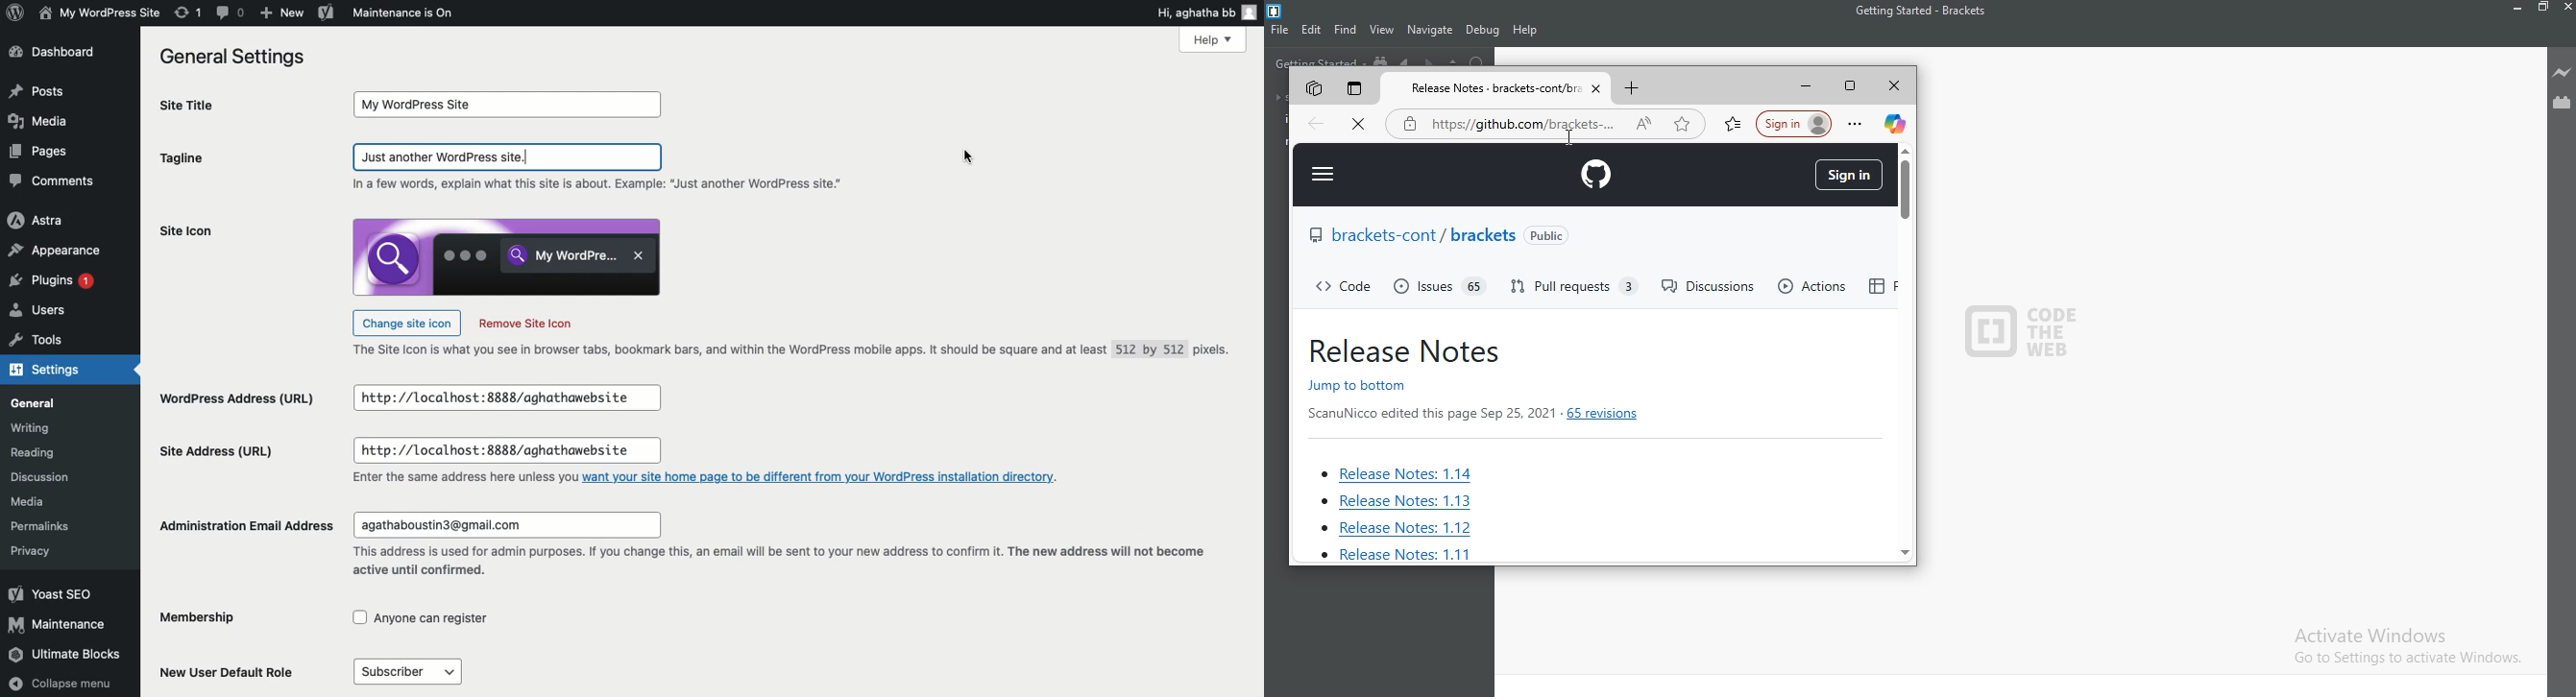 This screenshot has width=2576, height=700. What do you see at coordinates (403, 12) in the screenshot?
I see `Maintenance is on` at bounding box center [403, 12].